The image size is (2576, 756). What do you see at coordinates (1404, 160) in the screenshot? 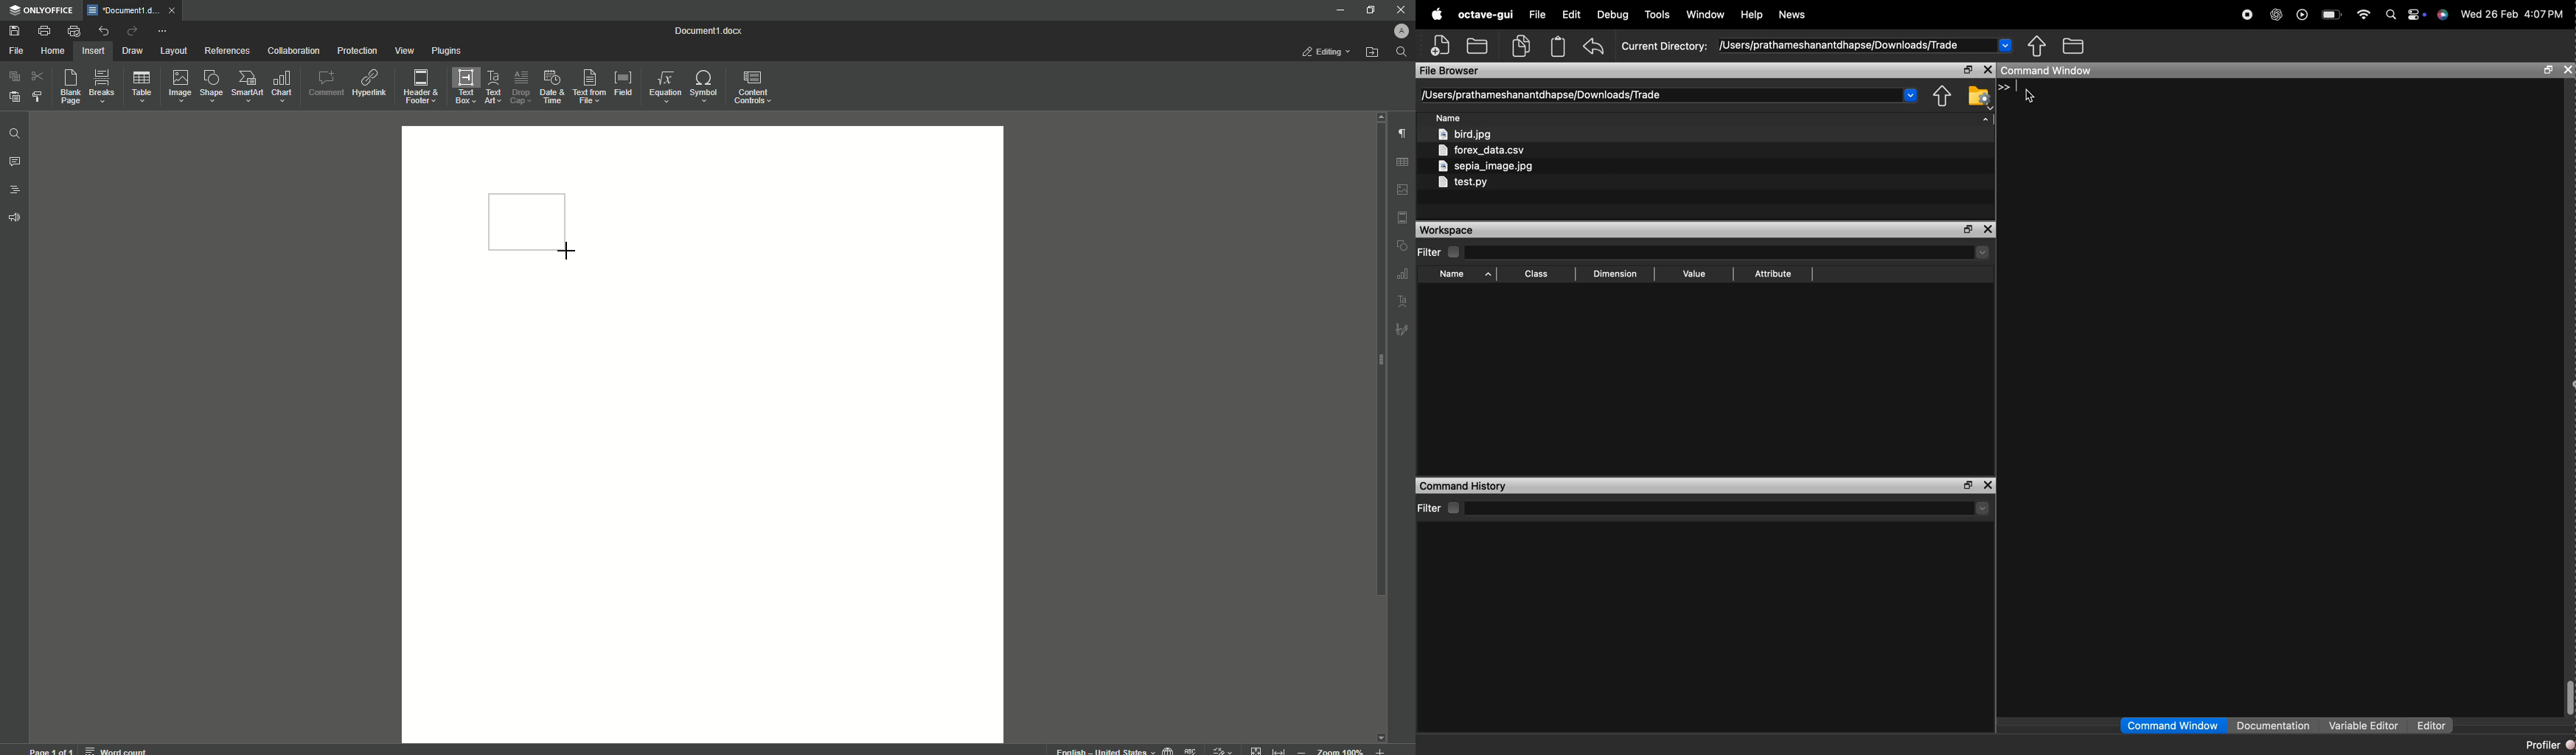
I see `table` at bounding box center [1404, 160].